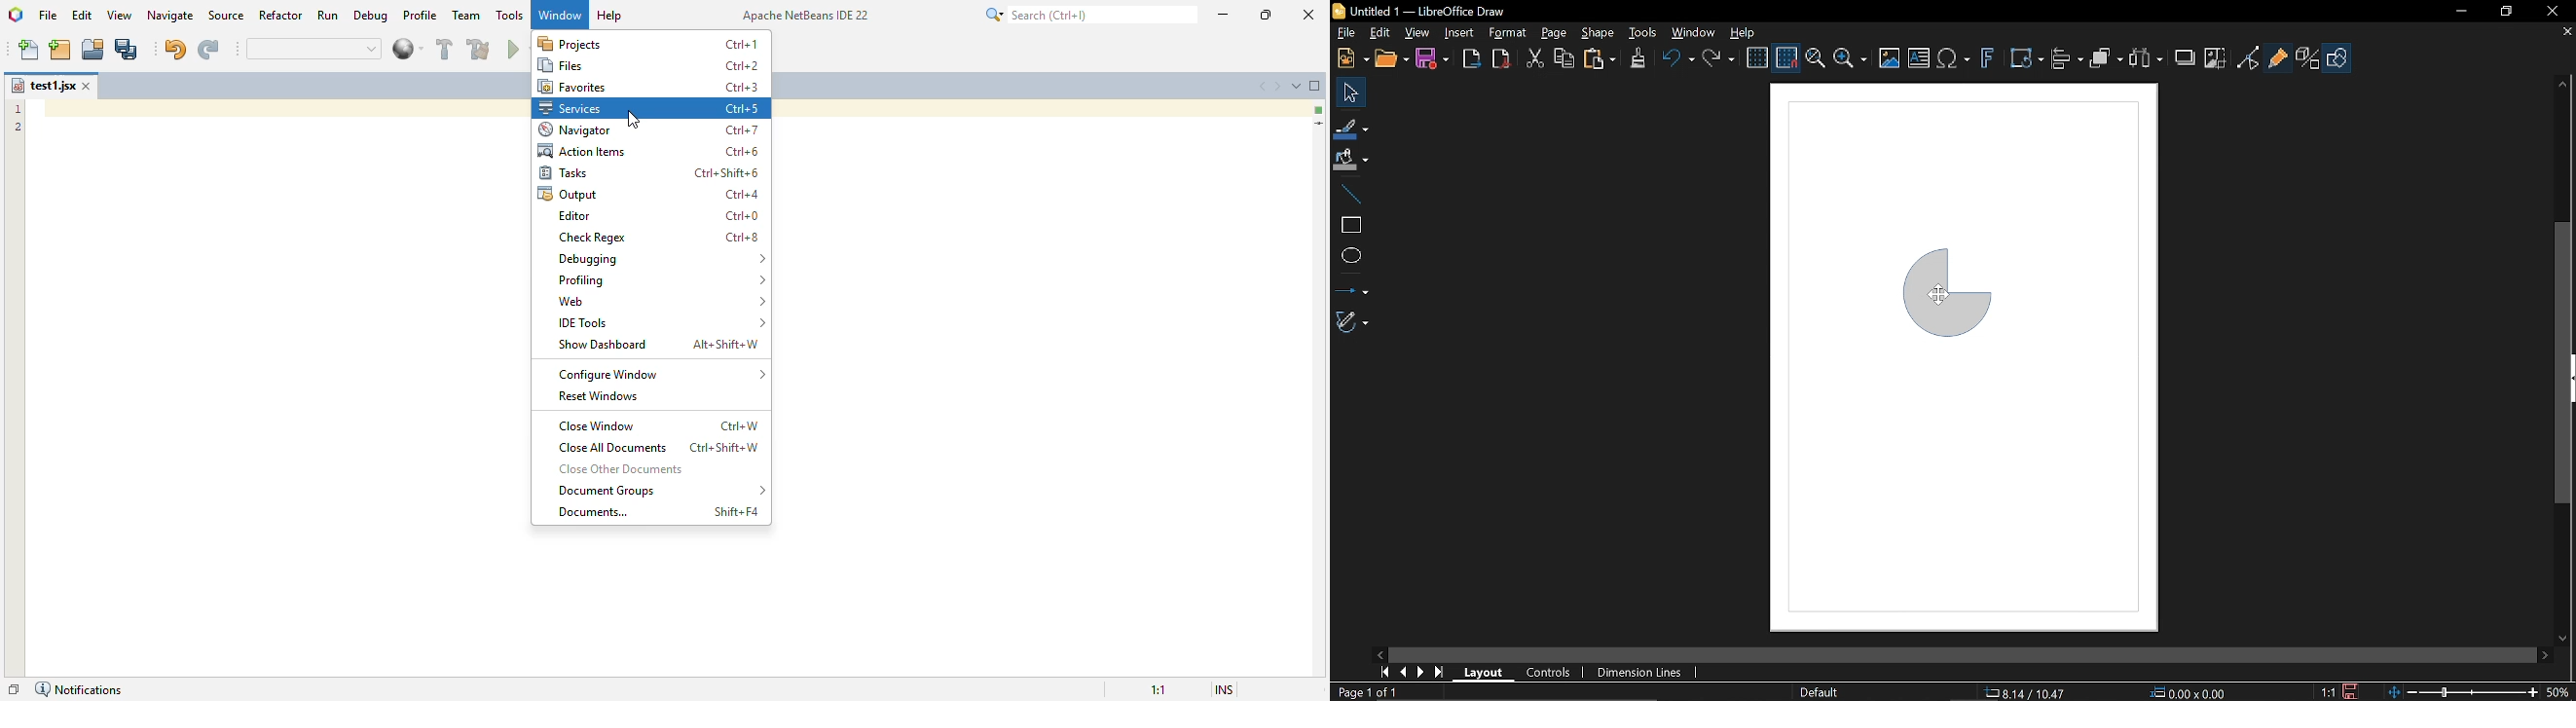  Describe the element at coordinates (2563, 361) in the screenshot. I see `Vertical scrollbar` at that location.